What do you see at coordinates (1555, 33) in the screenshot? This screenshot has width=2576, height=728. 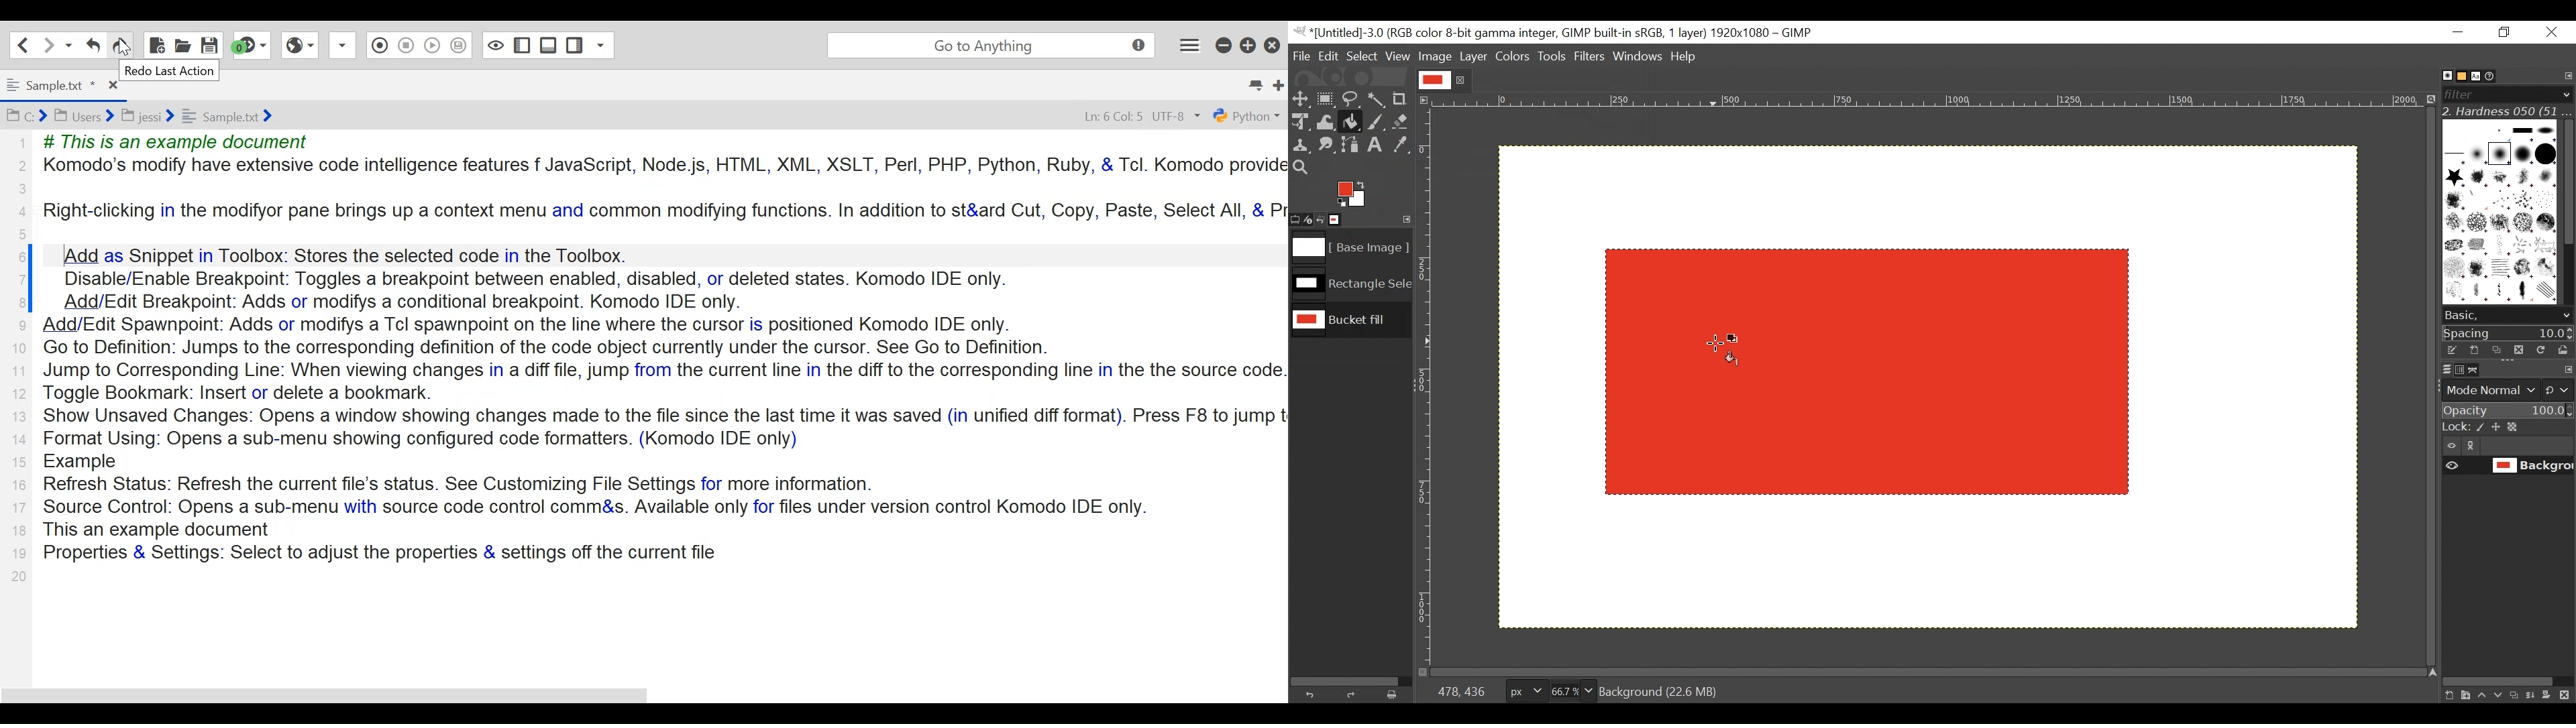 I see `Gimp File Name` at bounding box center [1555, 33].